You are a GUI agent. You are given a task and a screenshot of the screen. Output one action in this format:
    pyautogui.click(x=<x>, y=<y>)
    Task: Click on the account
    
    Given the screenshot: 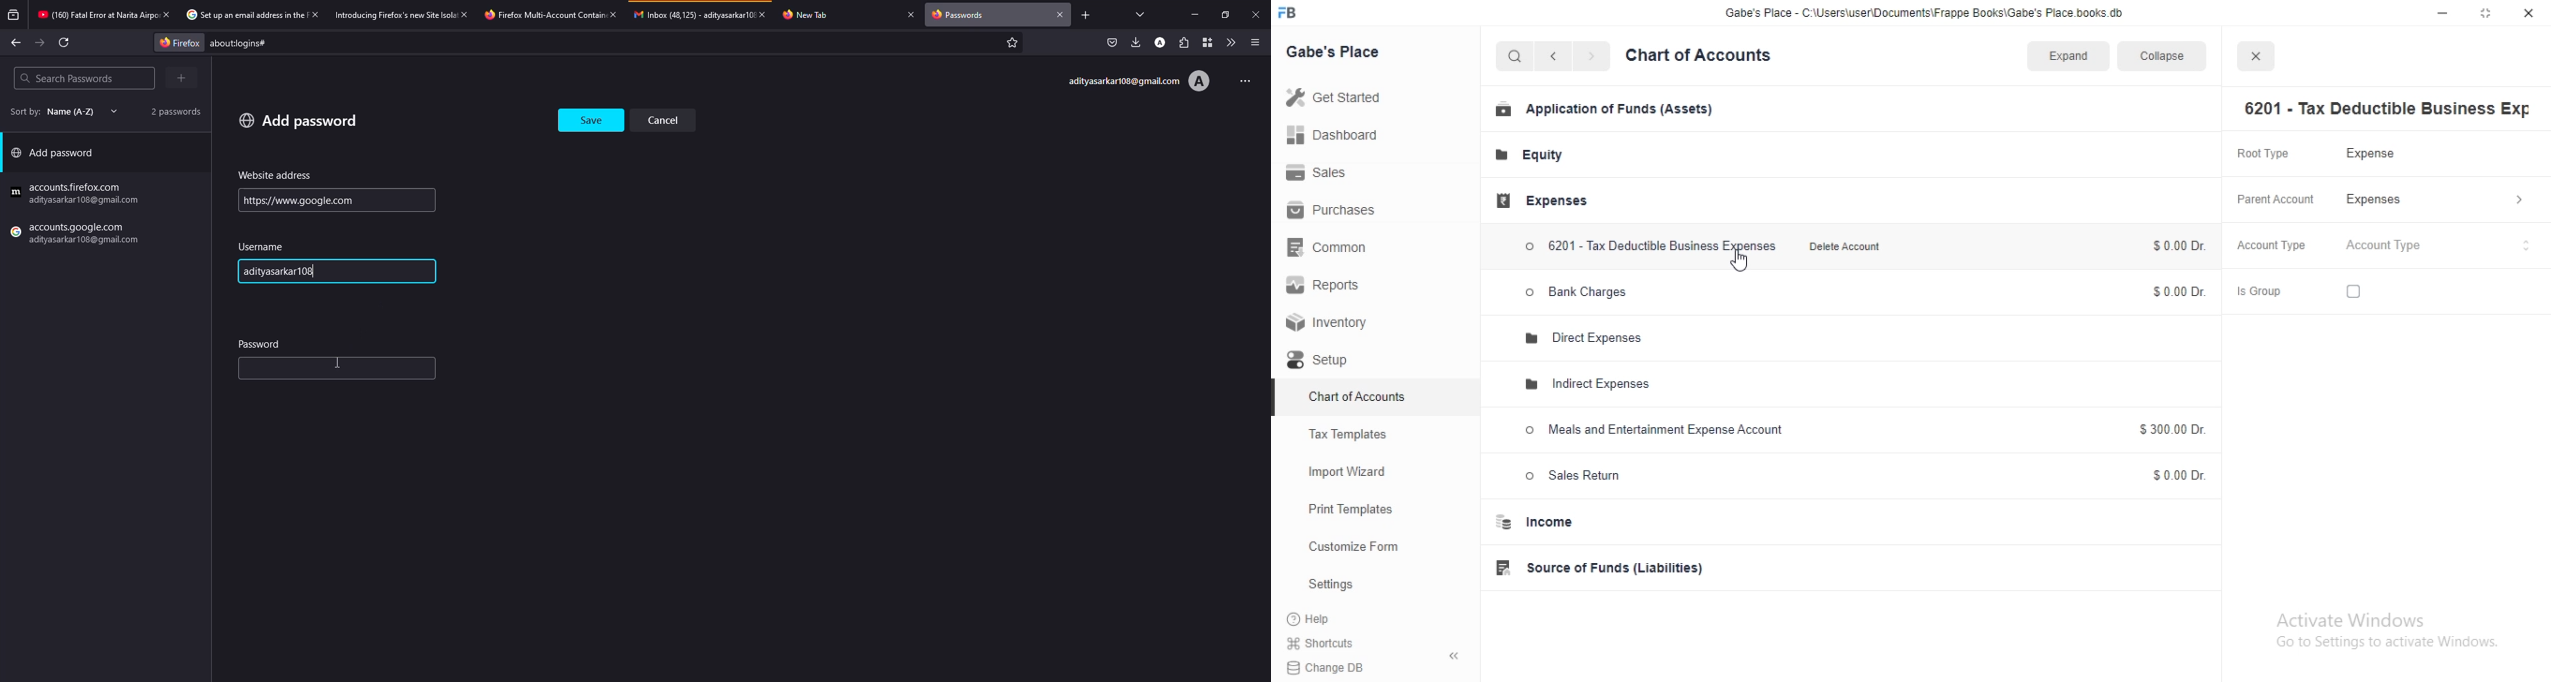 What is the action you would take?
    pyautogui.click(x=1138, y=81)
    